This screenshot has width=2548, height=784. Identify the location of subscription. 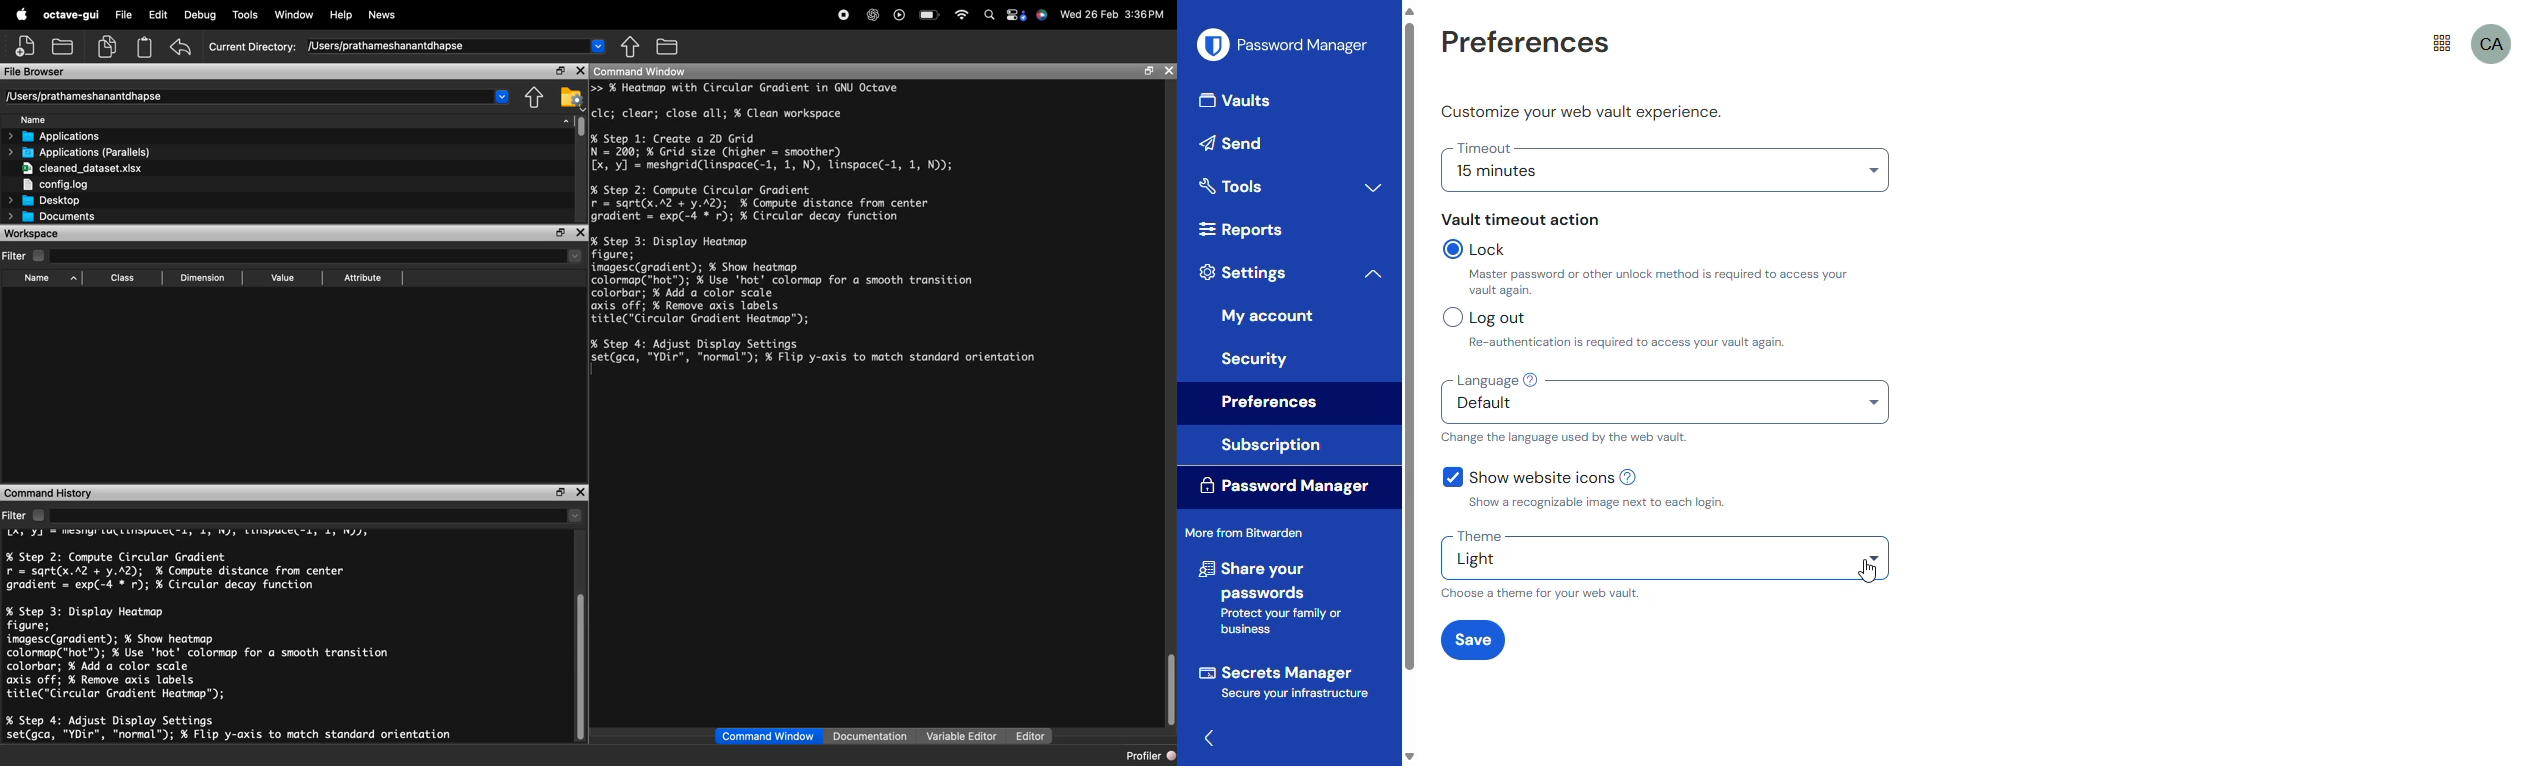
(1272, 446).